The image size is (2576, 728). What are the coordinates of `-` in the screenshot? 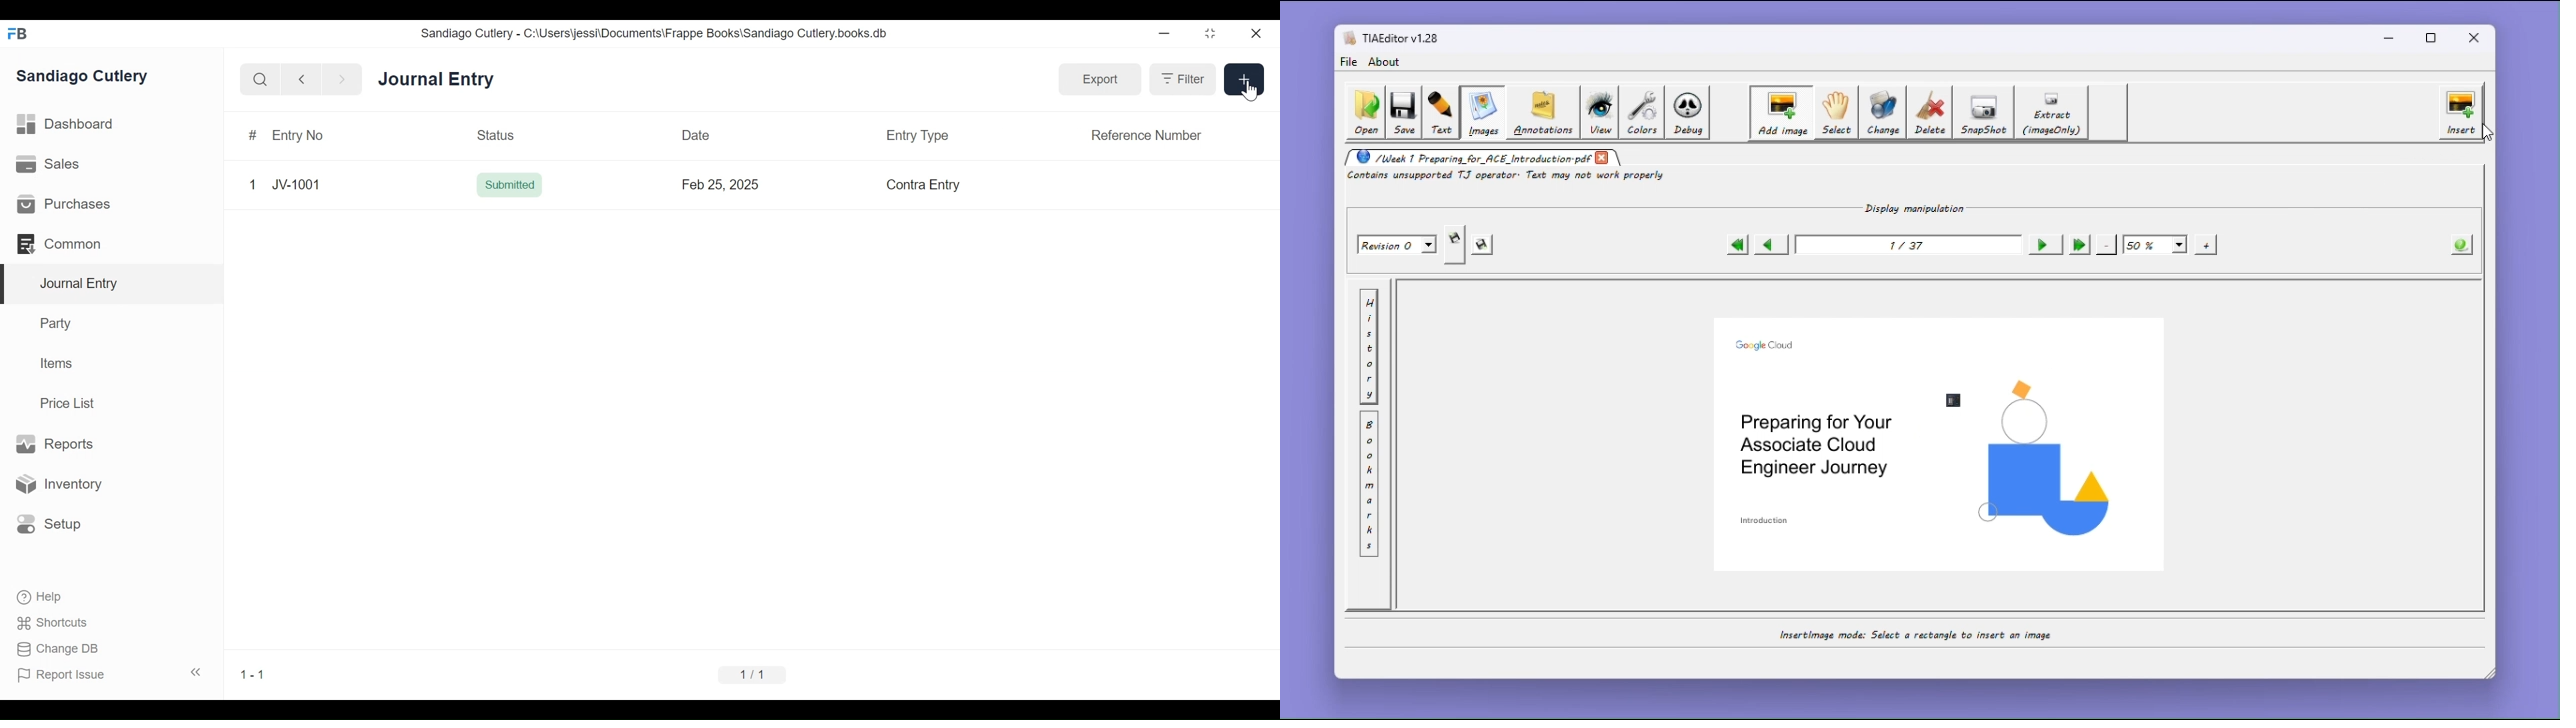 It's located at (2107, 243).